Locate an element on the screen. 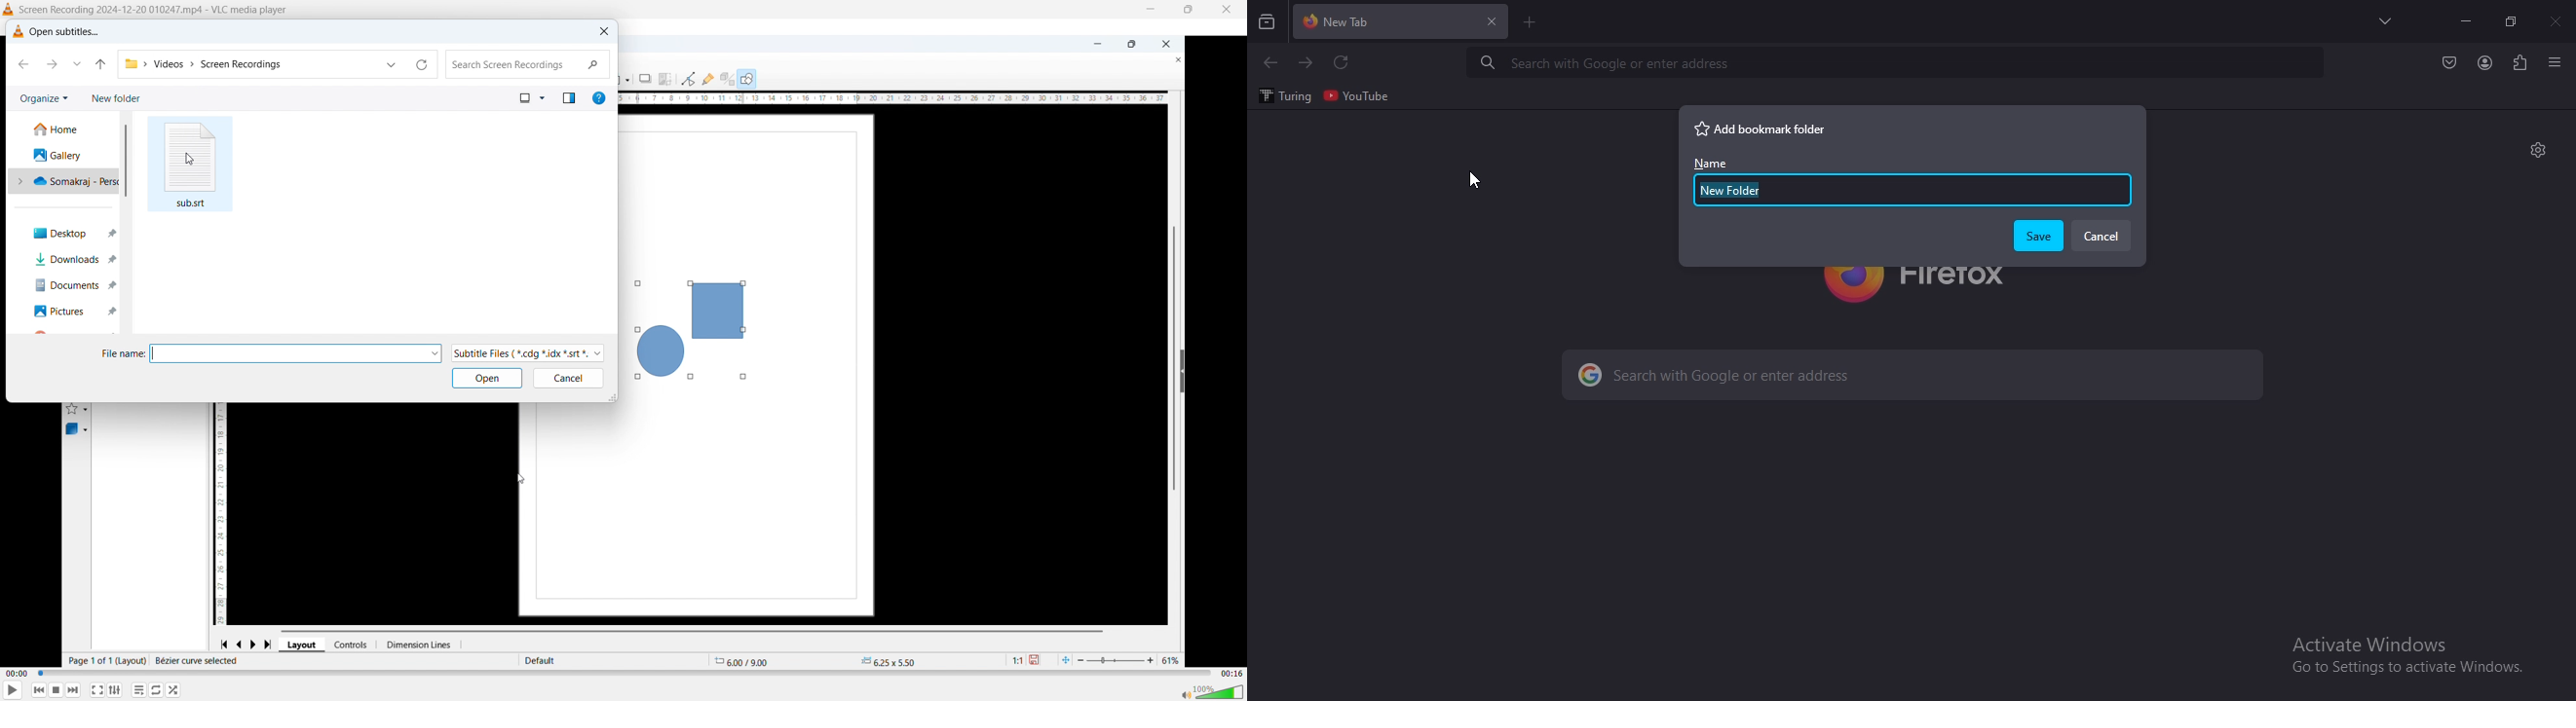 This screenshot has width=2576, height=728.  Page 1 of 1 (Layout) is located at coordinates (106, 661).